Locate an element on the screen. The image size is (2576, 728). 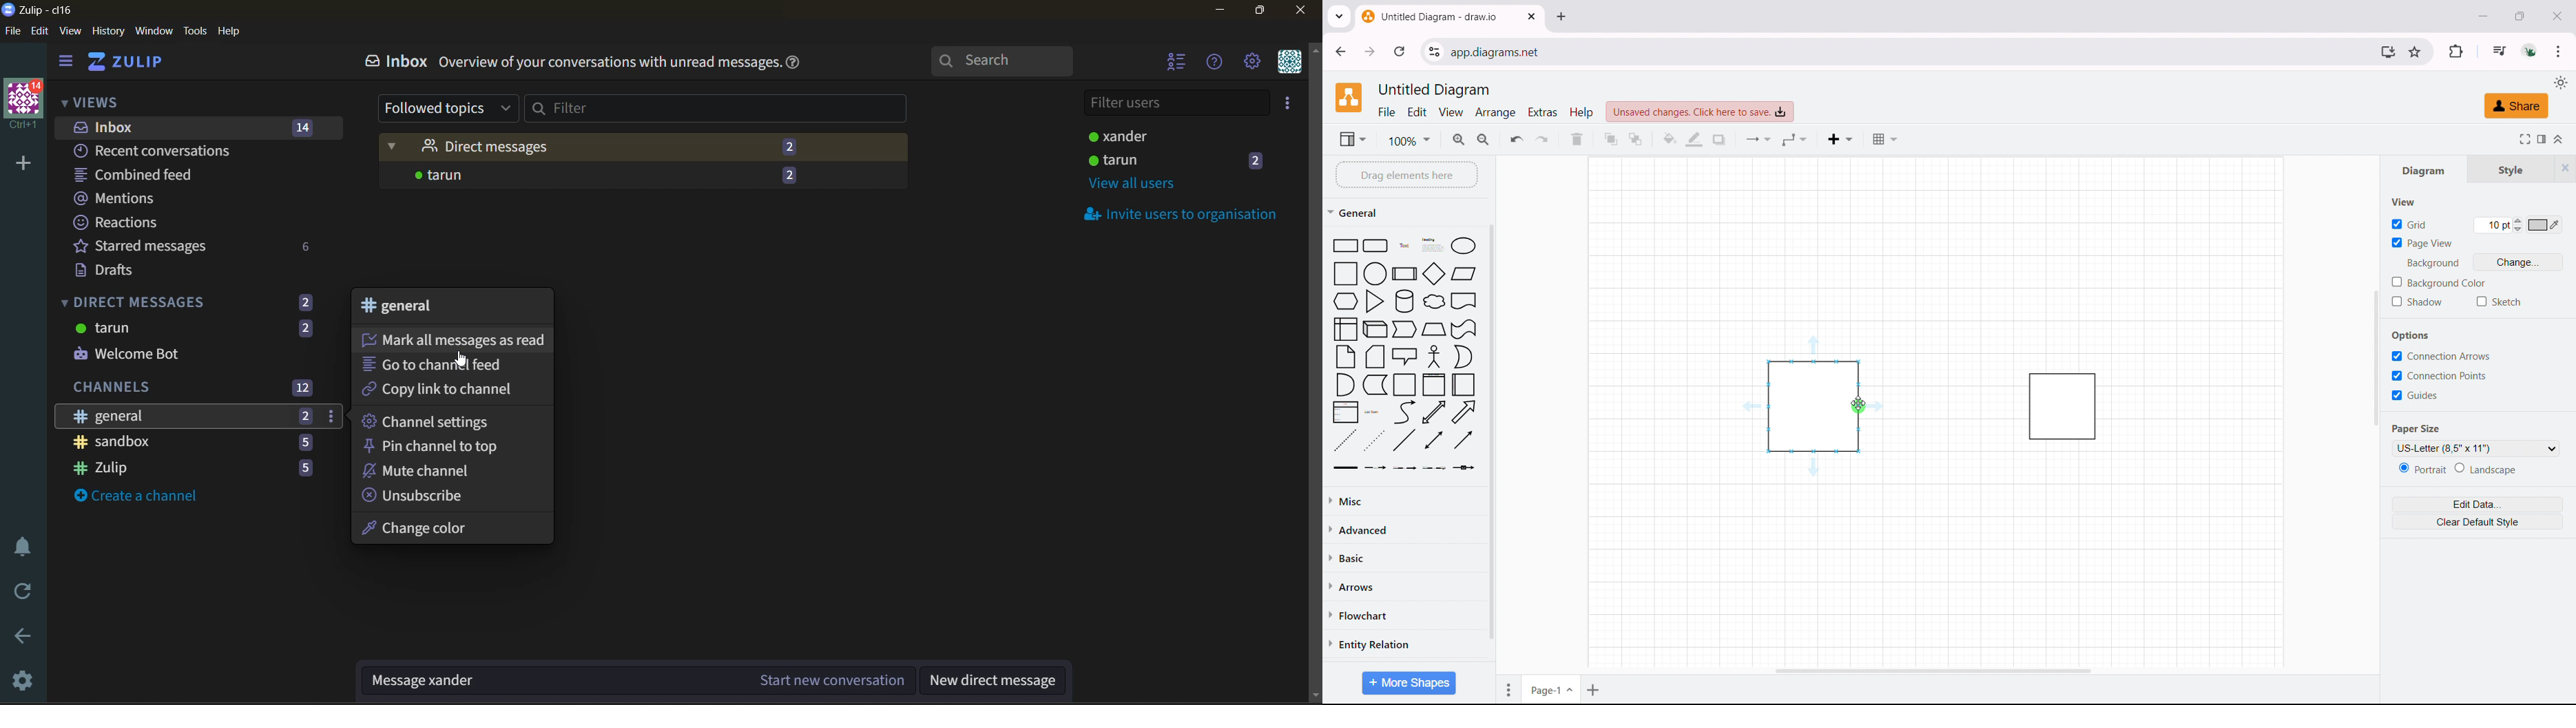
sketch is located at coordinates (2501, 302).